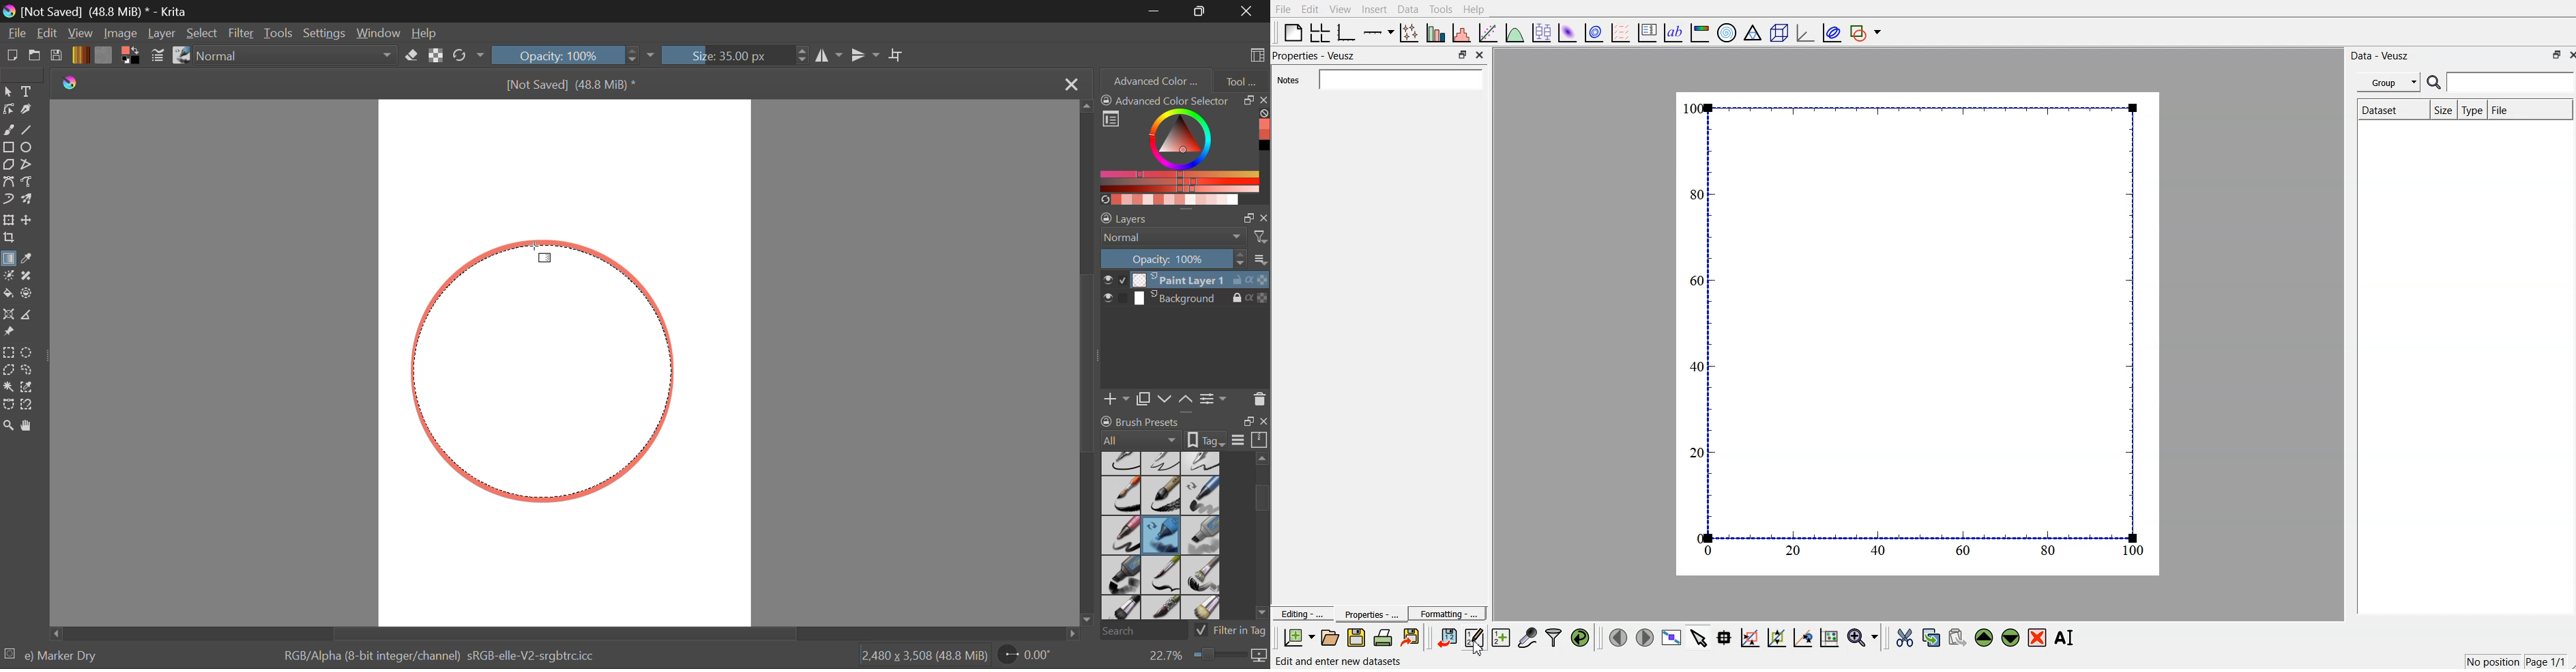 Image resolution: width=2576 pixels, height=672 pixels. What do you see at coordinates (1162, 574) in the screenshot?
I see `Bristles-1 Details` at bounding box center [1162, 574].